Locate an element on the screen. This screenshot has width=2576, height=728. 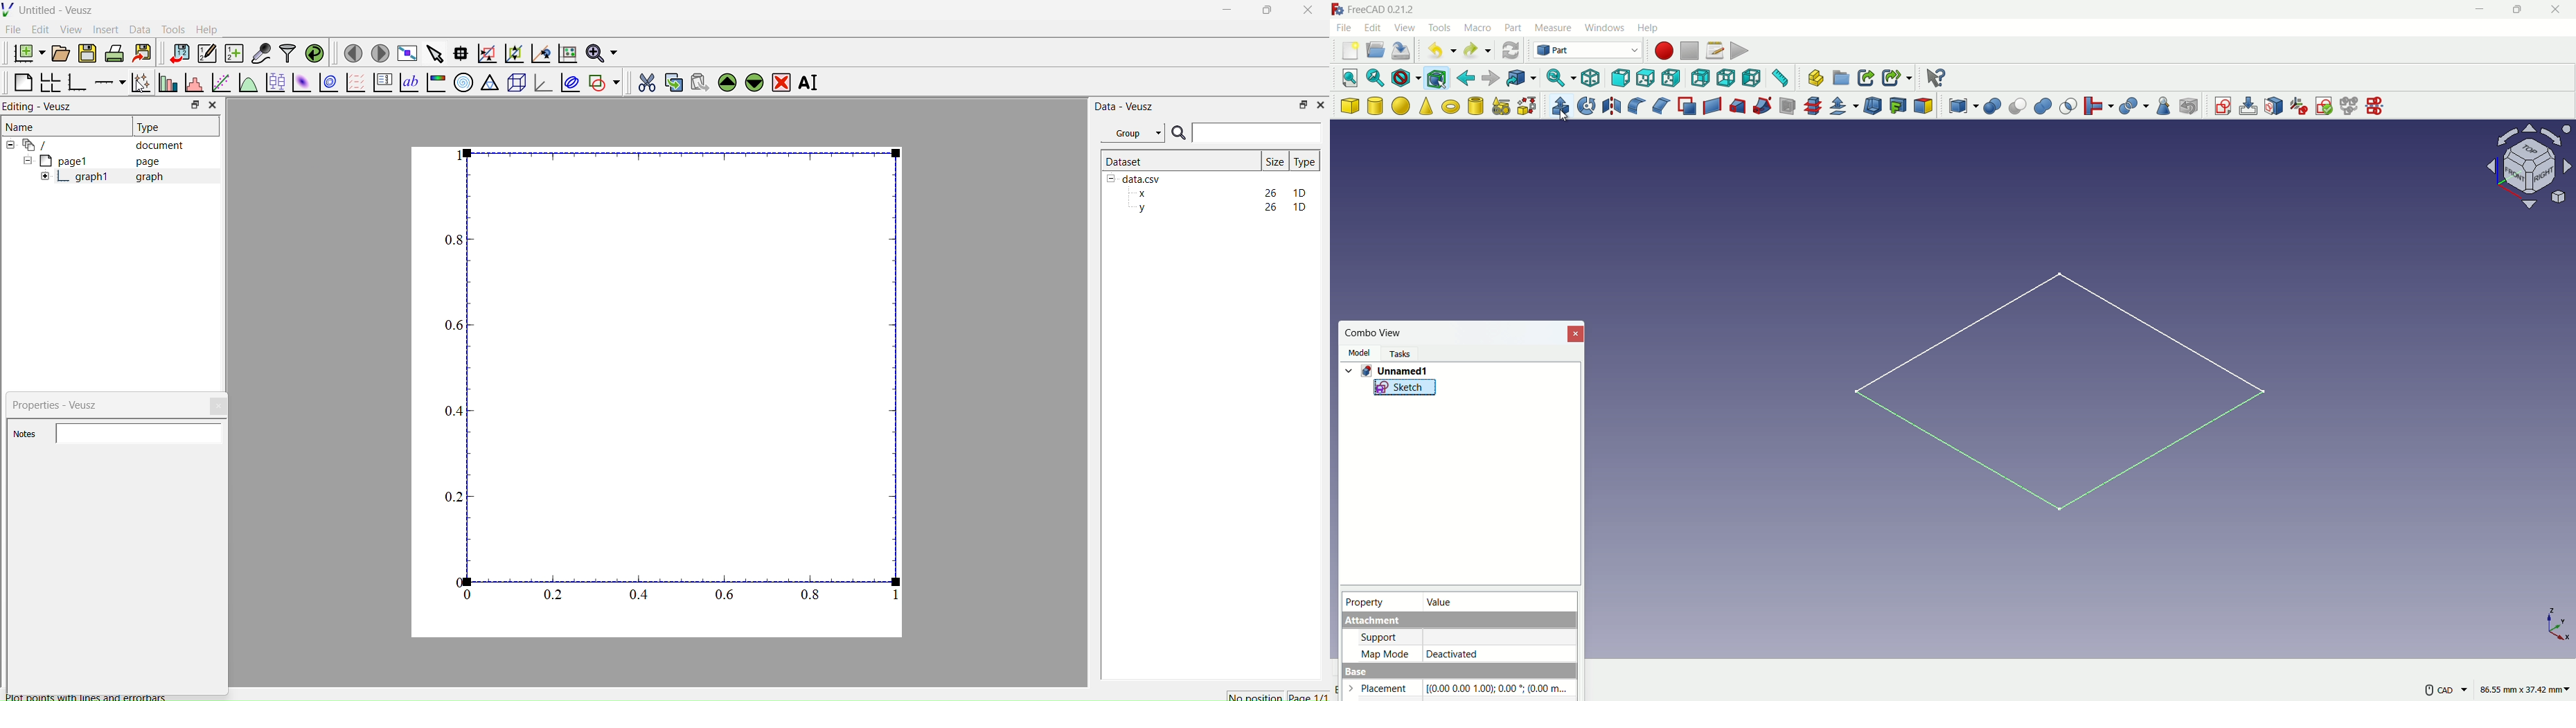
[(0.00 0.00 1.00); (0.00m)  is located at coordinates (1500, 688).